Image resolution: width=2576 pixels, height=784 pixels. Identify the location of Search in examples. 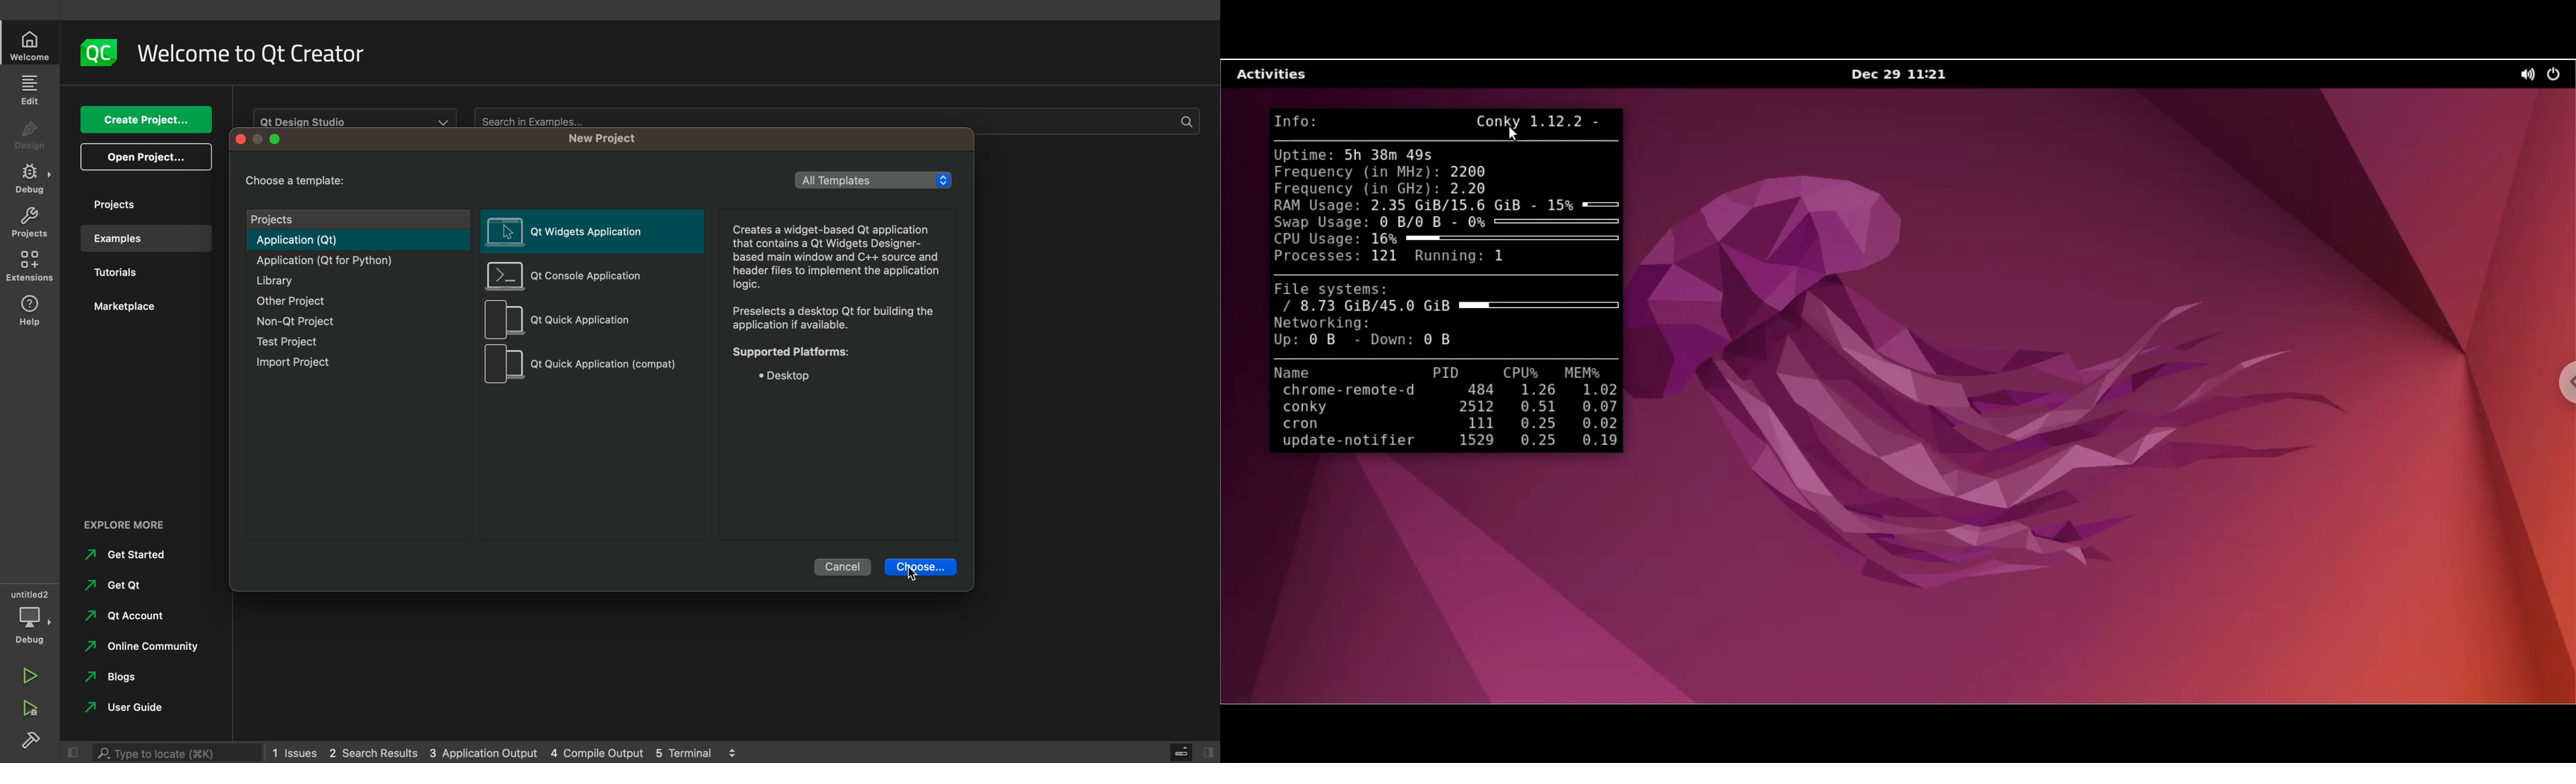
(834, 121).